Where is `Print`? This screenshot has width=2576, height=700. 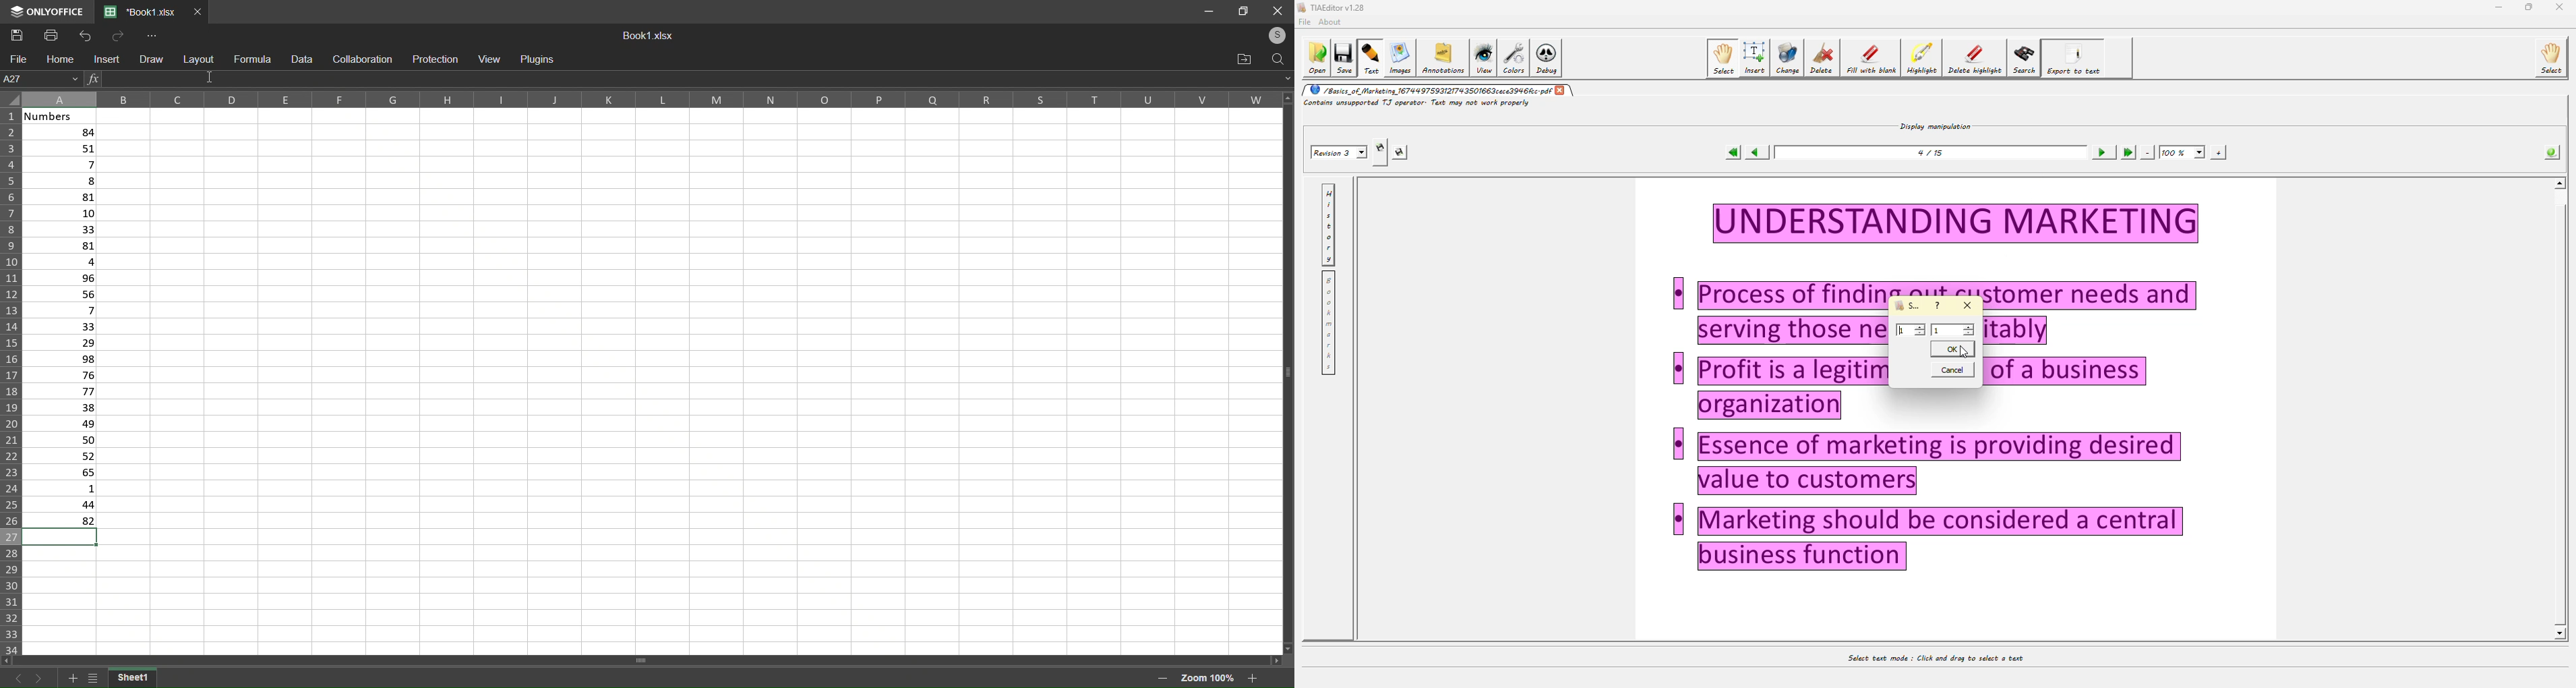 Print is located at coordinates (50, 36).